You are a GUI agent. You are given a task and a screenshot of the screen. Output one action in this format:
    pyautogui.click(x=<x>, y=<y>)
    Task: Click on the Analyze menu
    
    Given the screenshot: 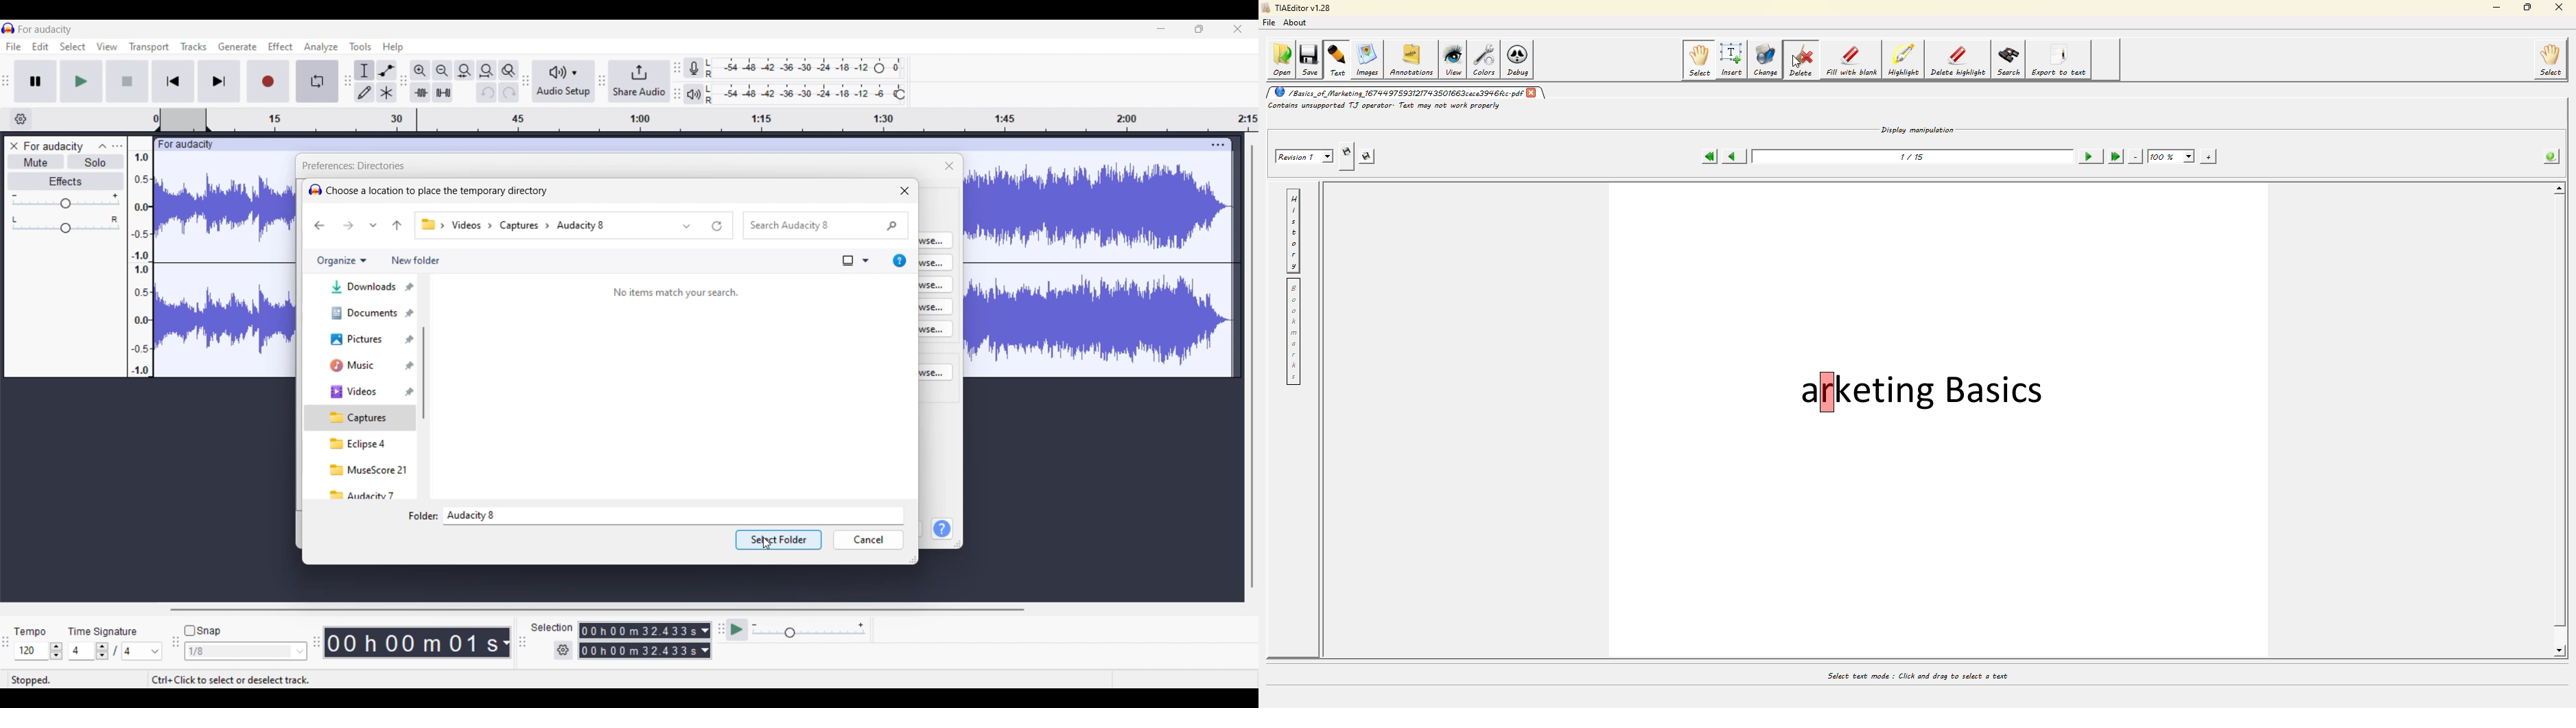 What is the action you would take?
    pyautogui.click(x=321, y=47)
    